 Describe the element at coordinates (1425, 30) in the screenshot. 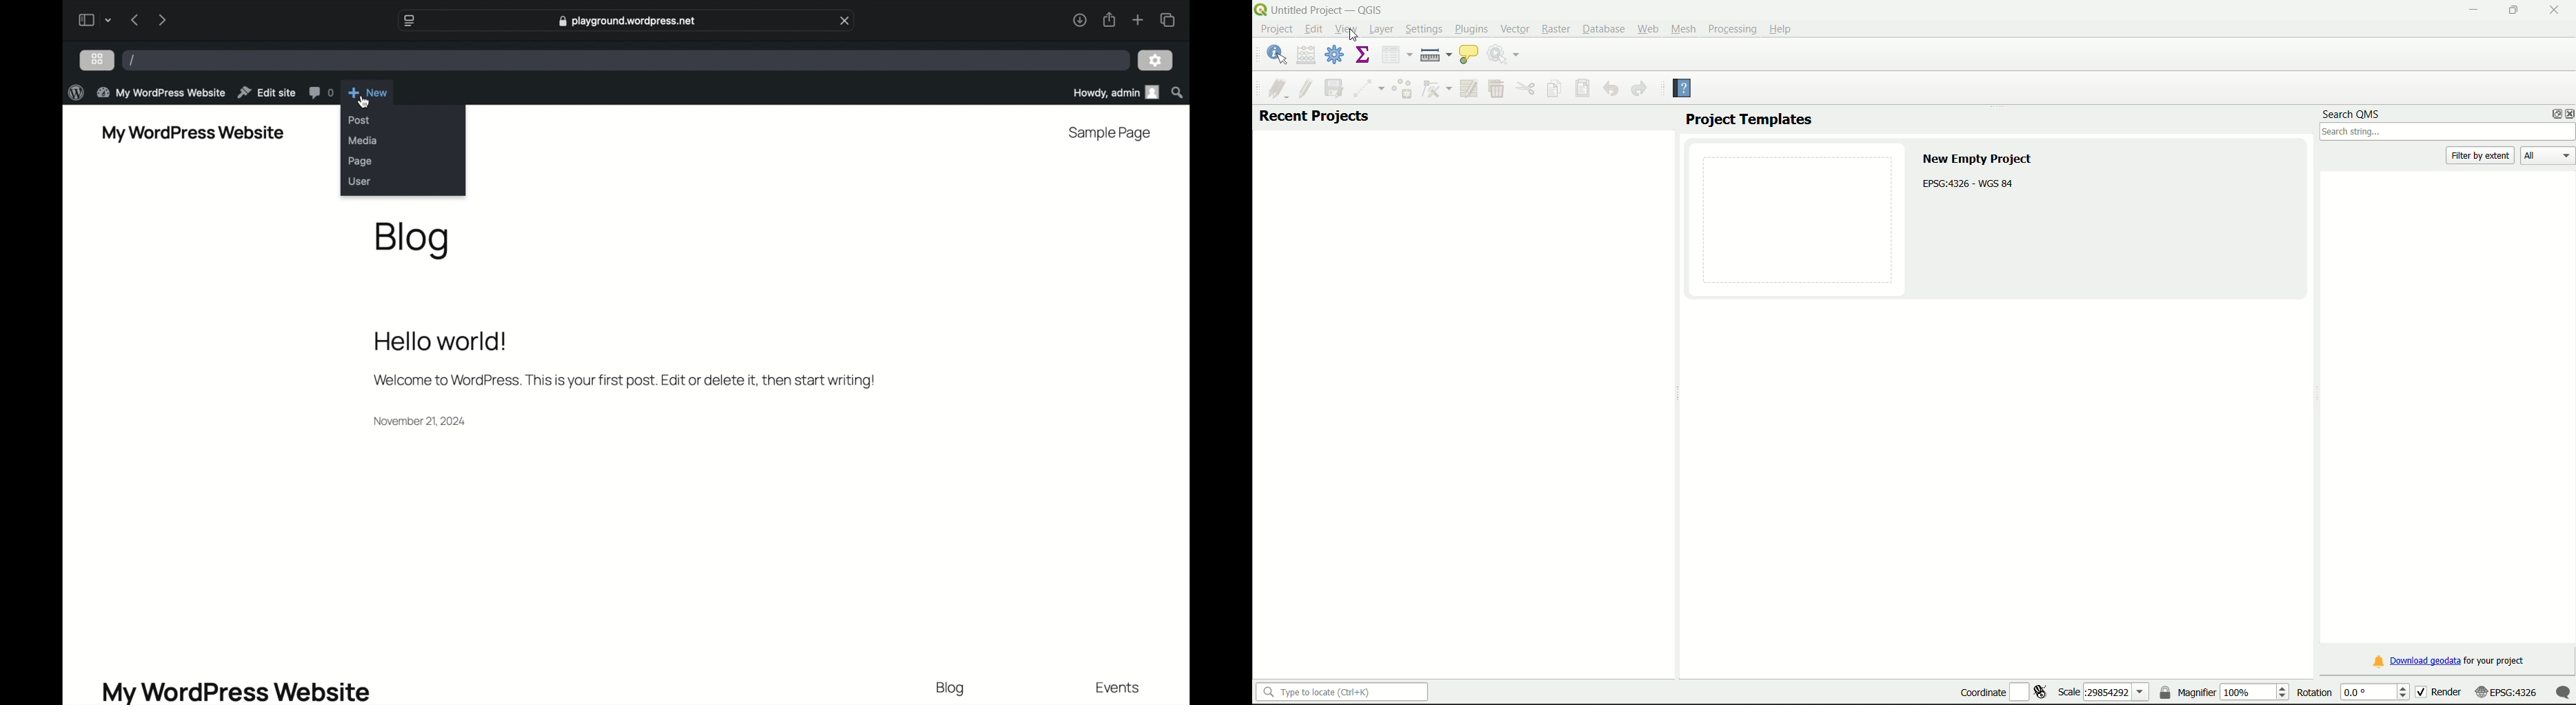

I see `Settings` at that location.